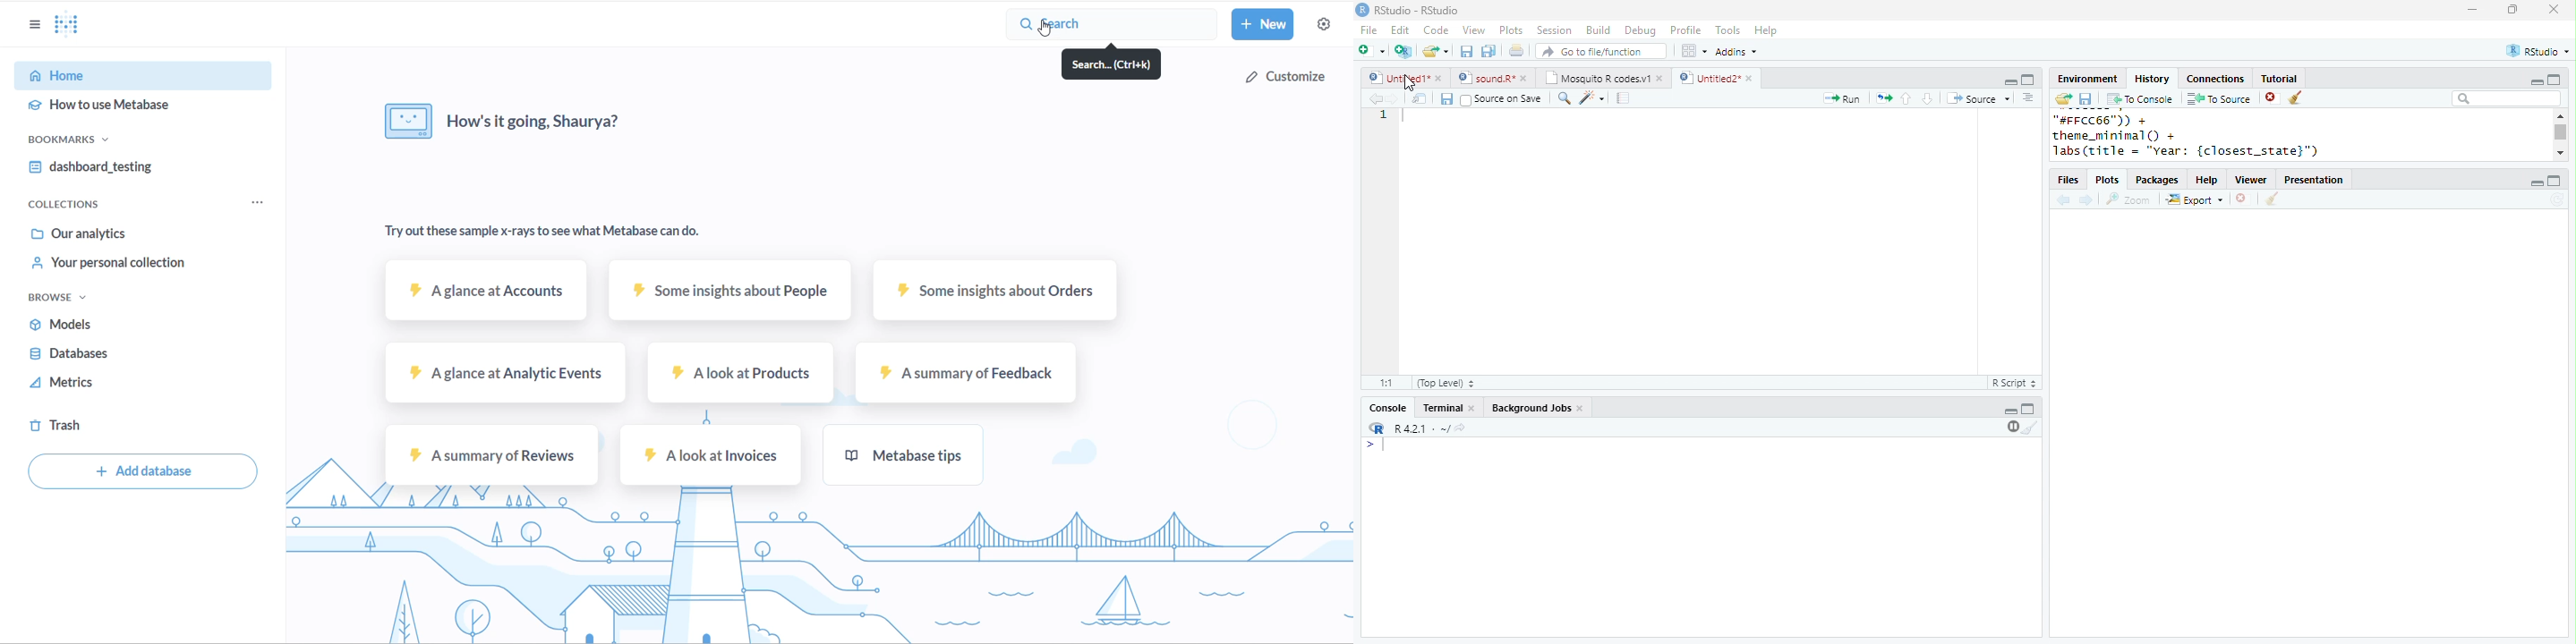  What do you see at coordinates (1377, 445) in the screenshot?
I see `start typing` at bounding box center [1377, 445].